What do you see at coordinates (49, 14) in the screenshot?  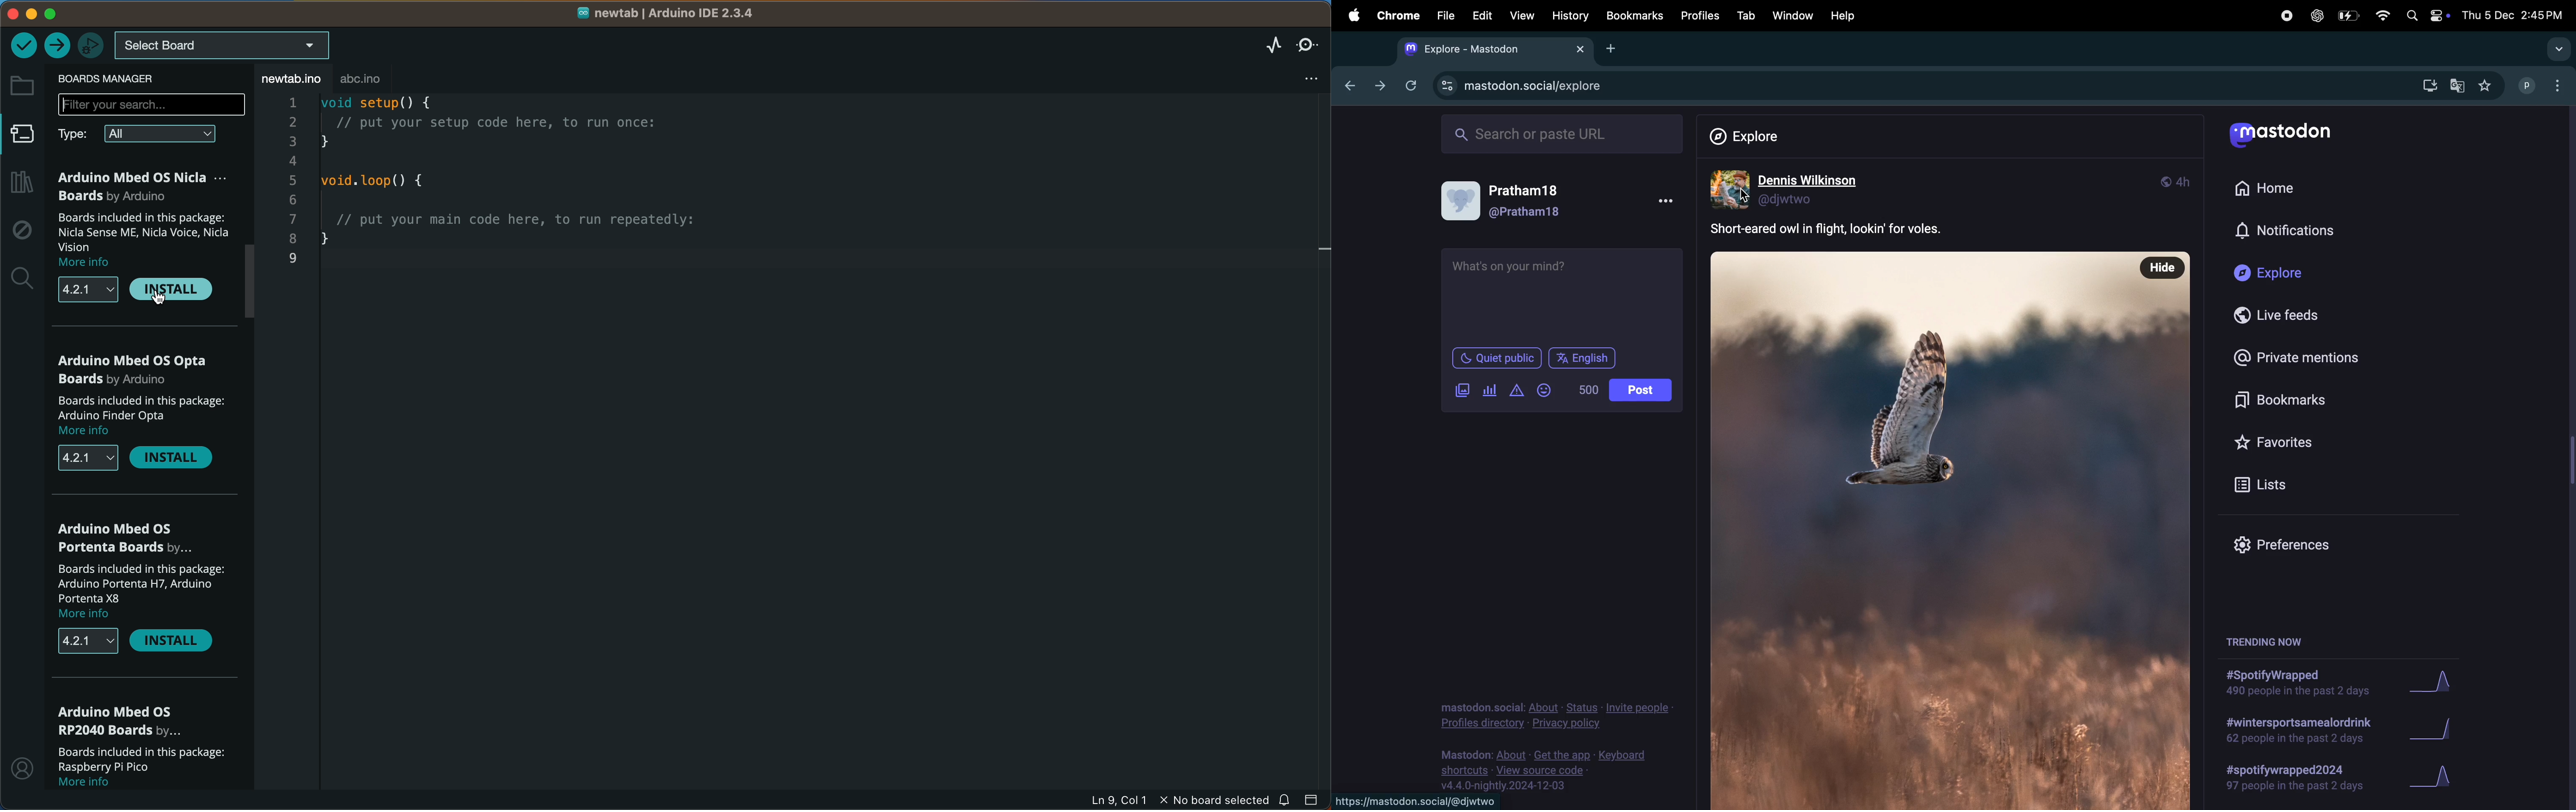 I see `windows control` at bounding box center [49, 14].